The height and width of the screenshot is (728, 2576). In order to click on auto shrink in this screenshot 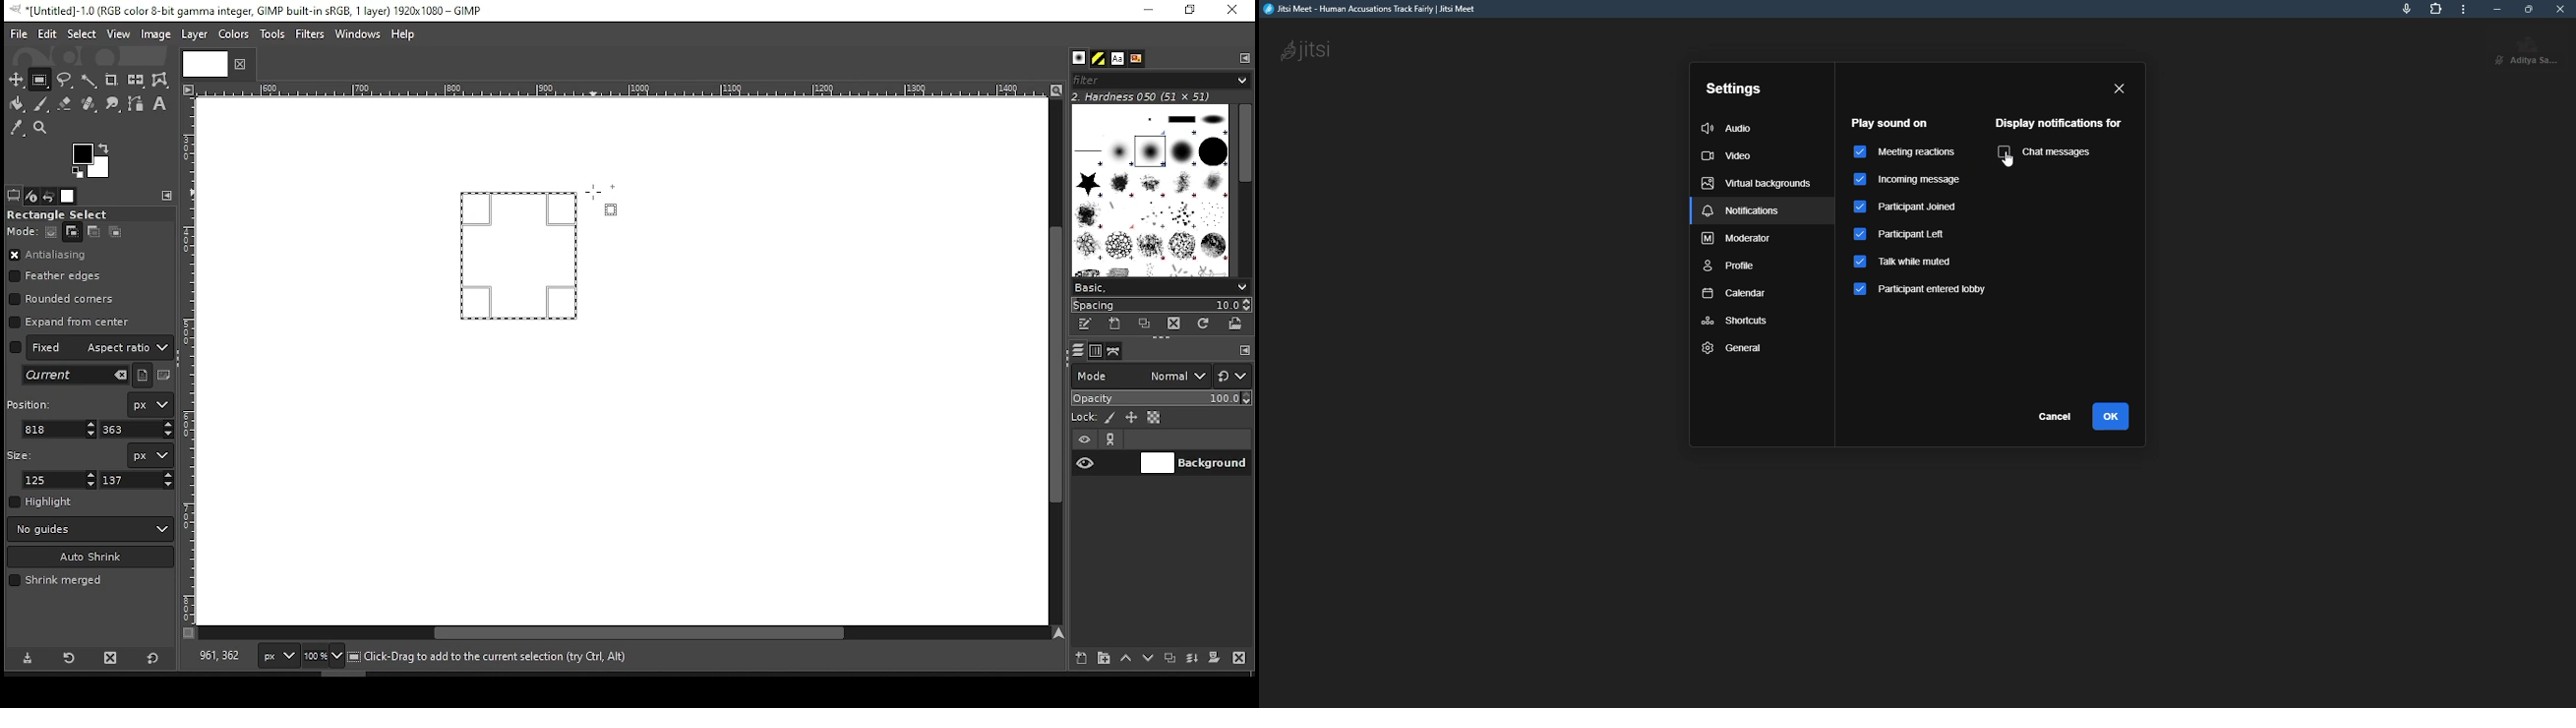, I will do `click(91, 557)`.